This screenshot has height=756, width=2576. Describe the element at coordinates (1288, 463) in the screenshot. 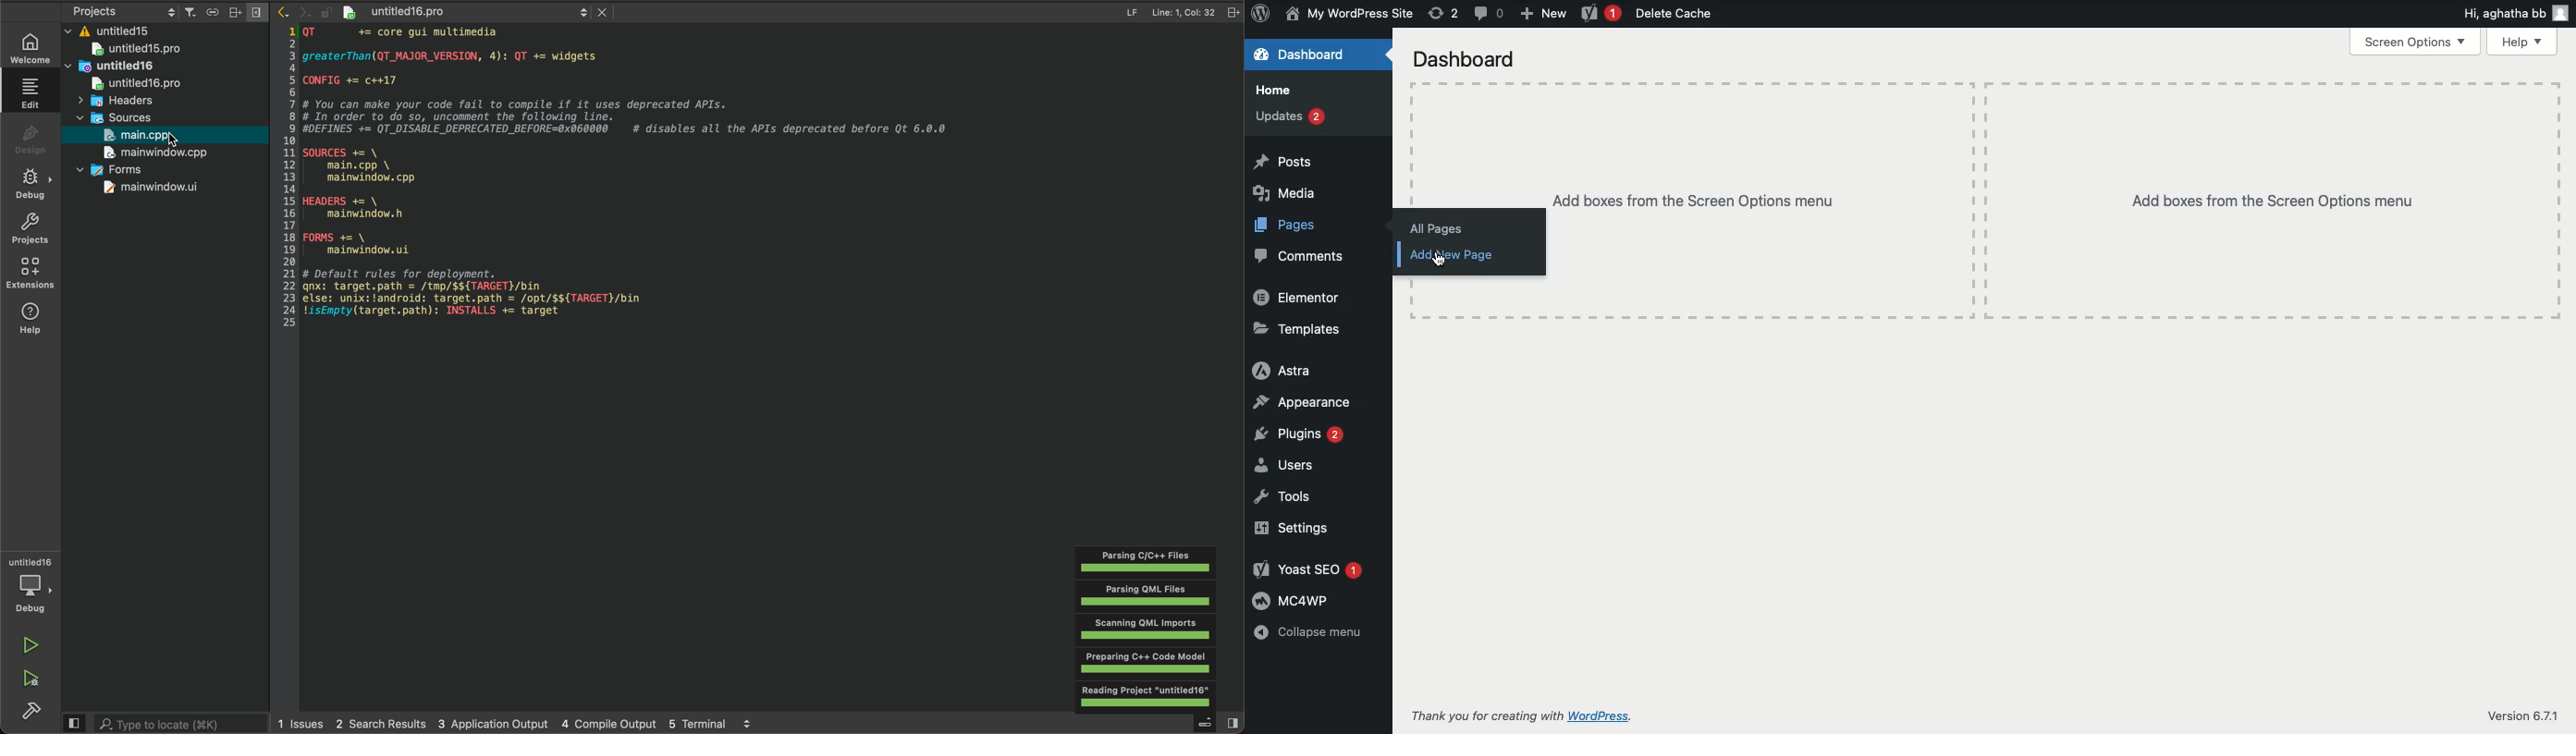

I see `Users` at that location.